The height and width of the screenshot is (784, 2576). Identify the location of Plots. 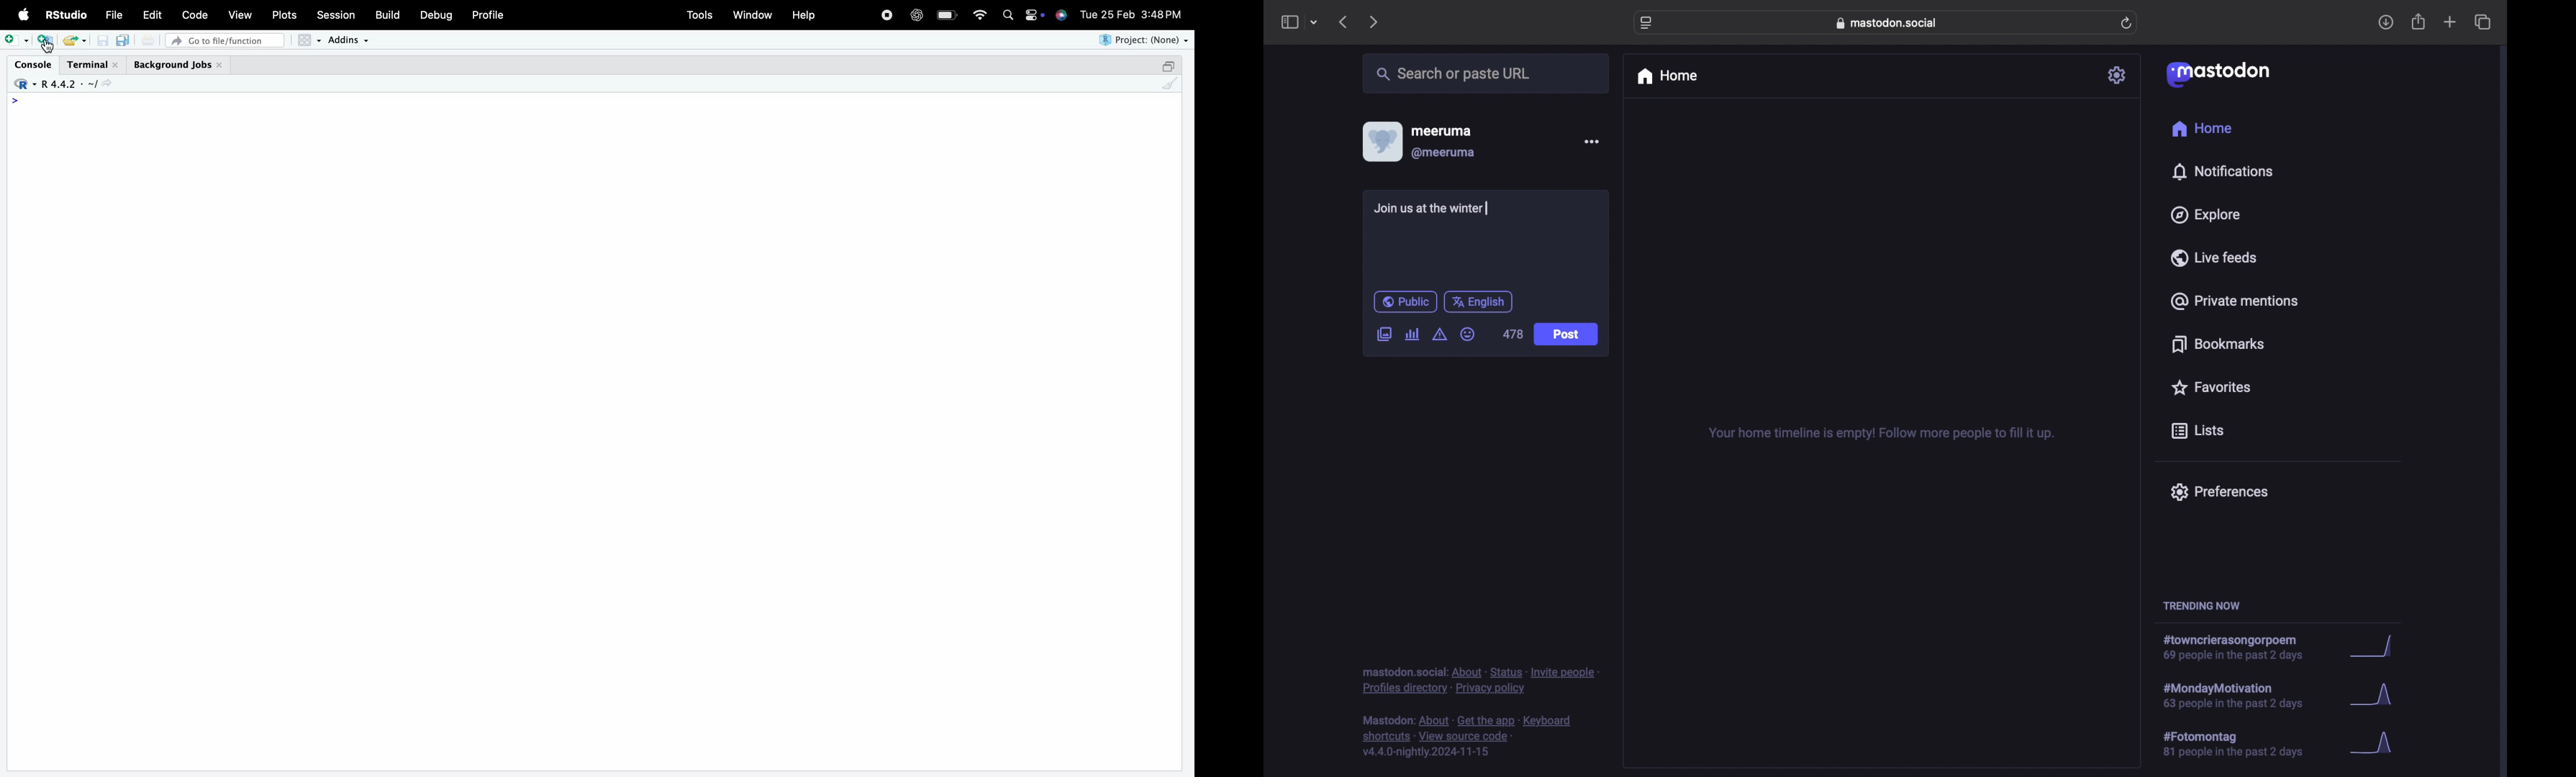
(283, 15).